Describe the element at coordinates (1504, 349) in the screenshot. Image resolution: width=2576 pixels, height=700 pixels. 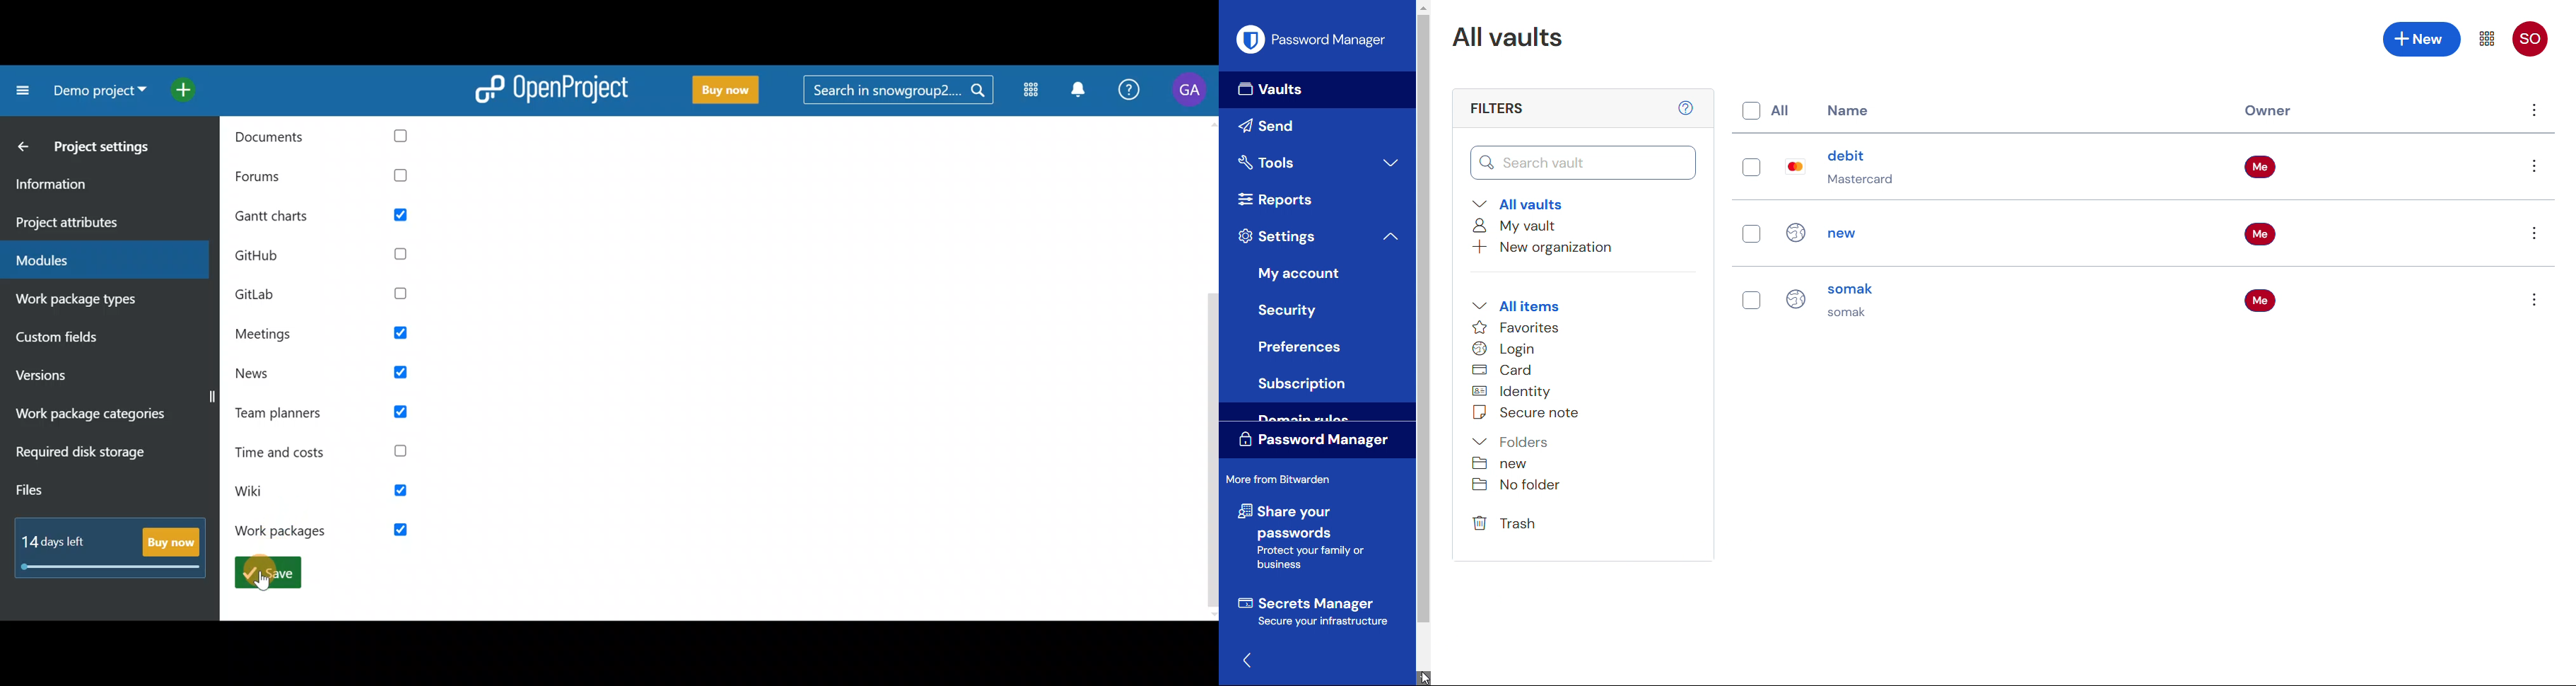
I see `Login ` at that location.